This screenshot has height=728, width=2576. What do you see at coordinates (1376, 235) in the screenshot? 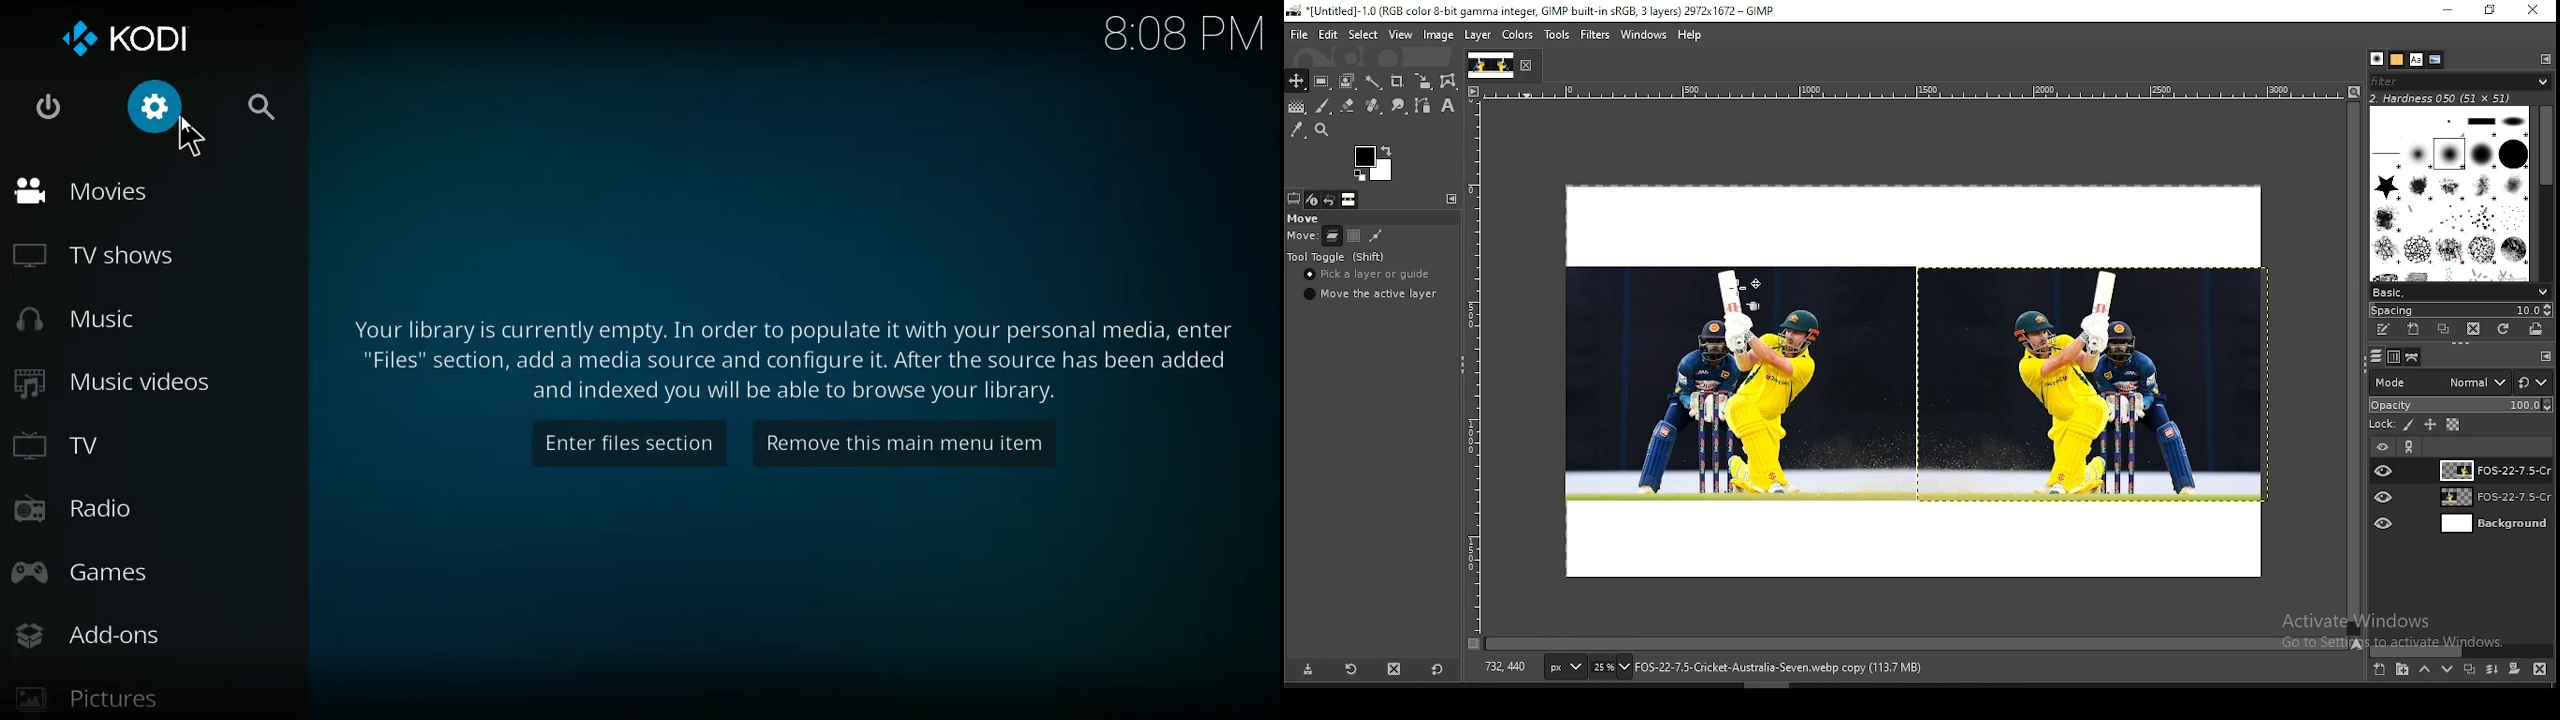
I see `move paths` at bounding box center [1376, 235].